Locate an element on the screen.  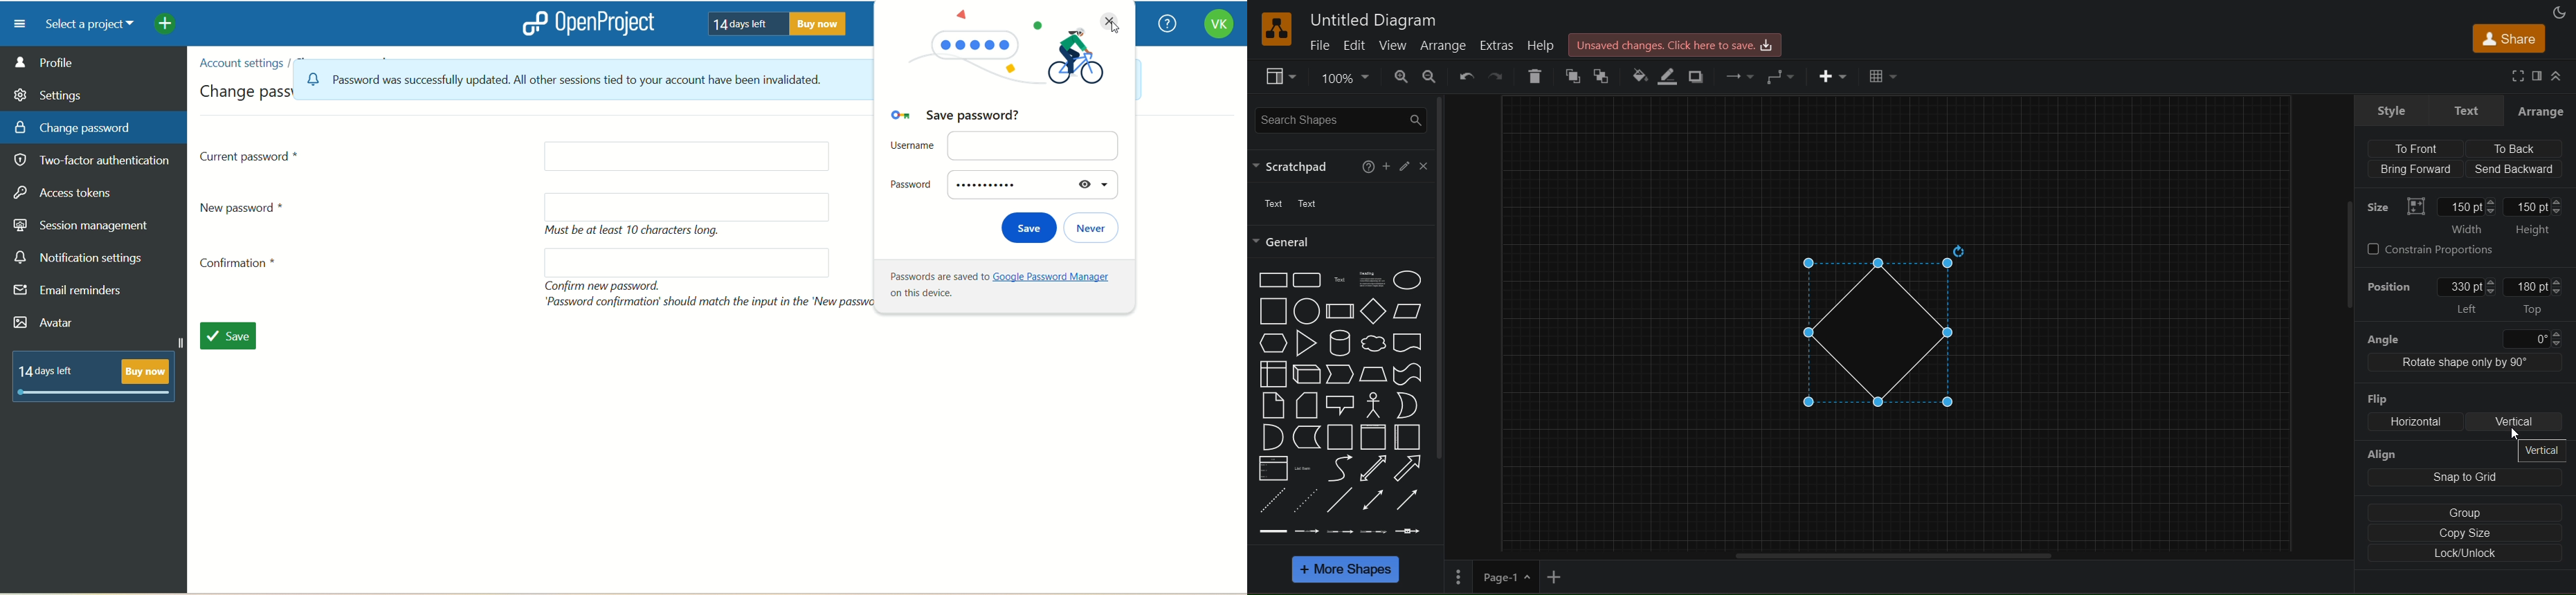
arrange is located at coordinates (1444, 45).